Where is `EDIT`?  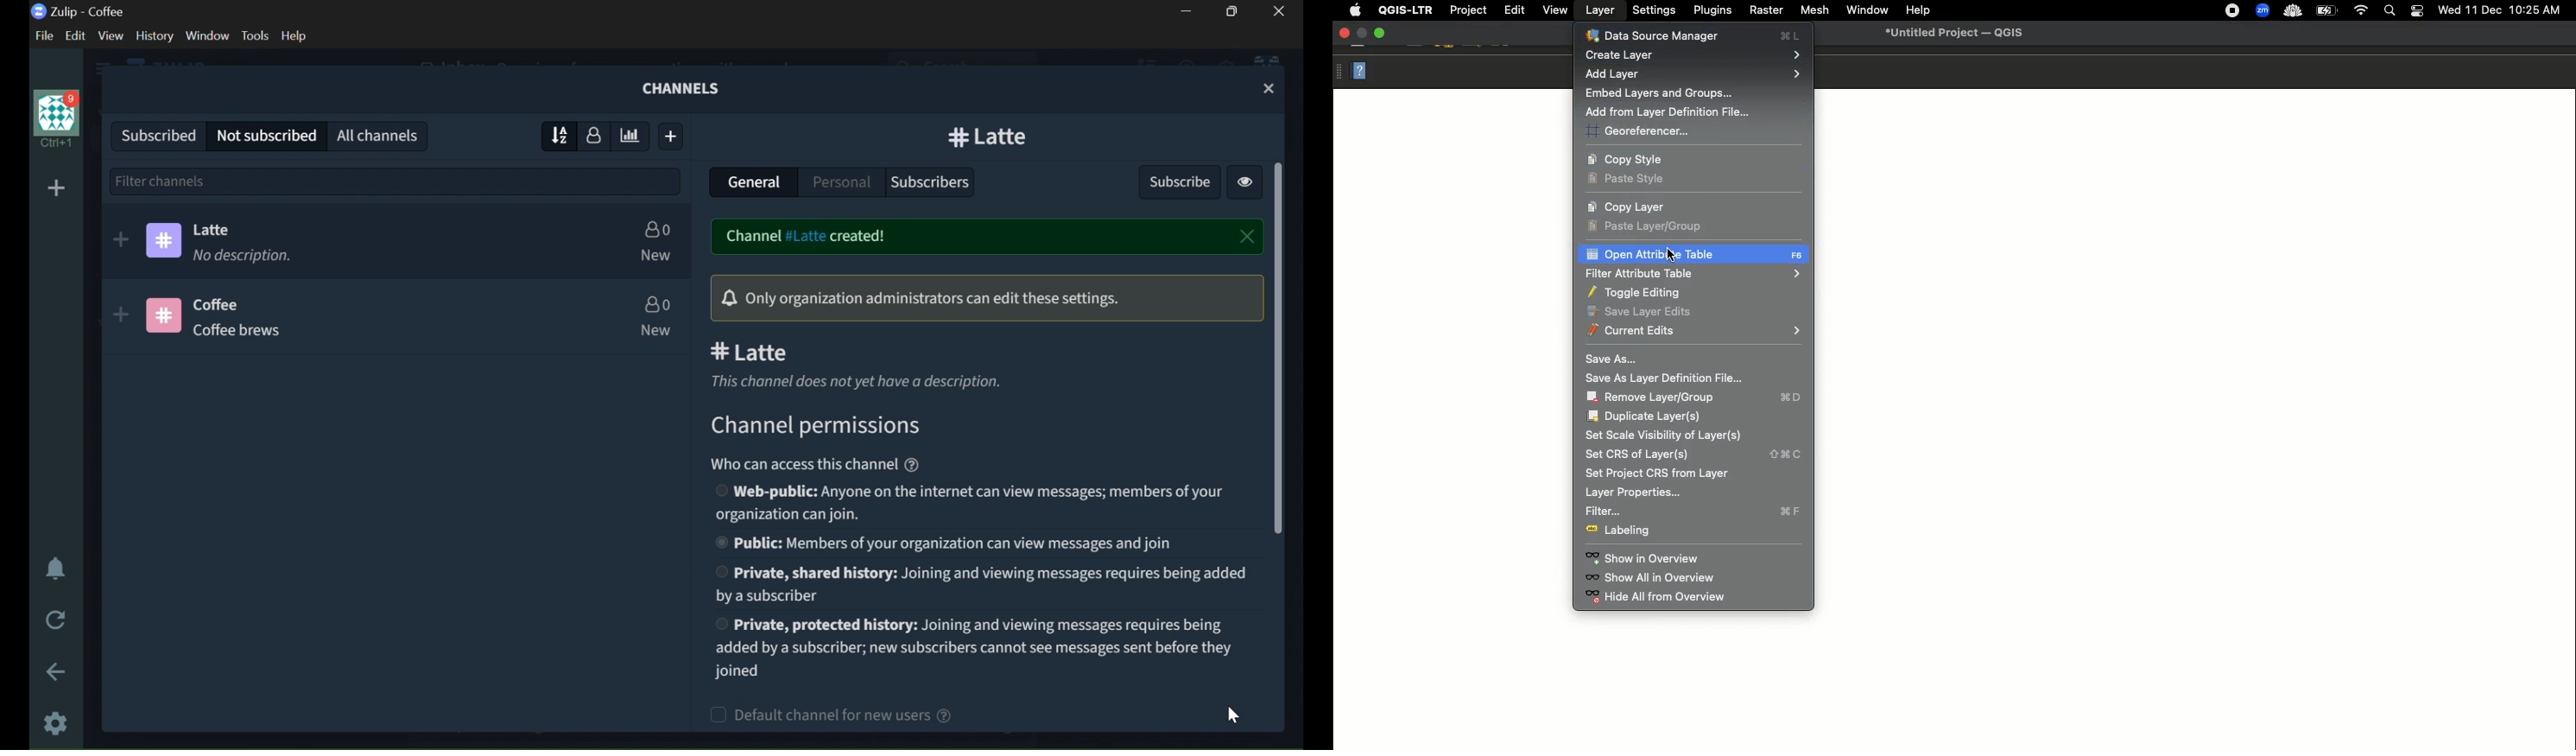 EDIT is located at coordinates (78, 36).